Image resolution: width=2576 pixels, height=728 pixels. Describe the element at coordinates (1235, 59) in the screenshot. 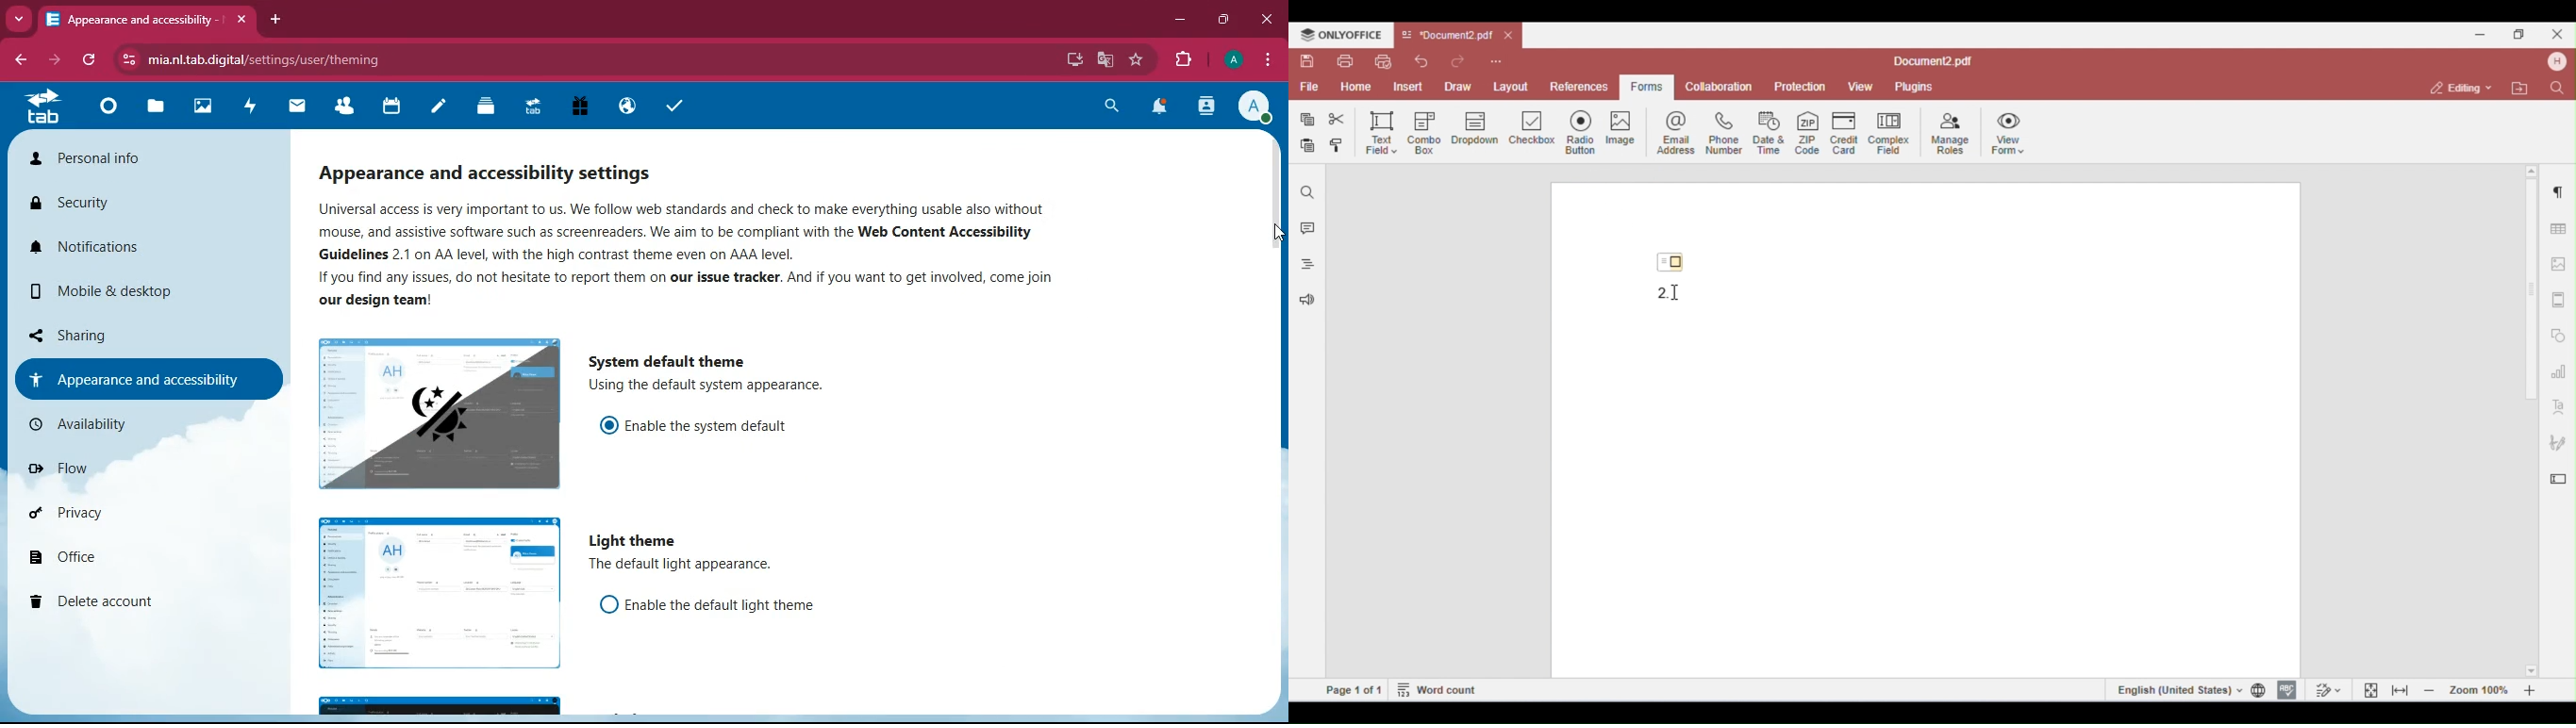

I see `profile` at that location.